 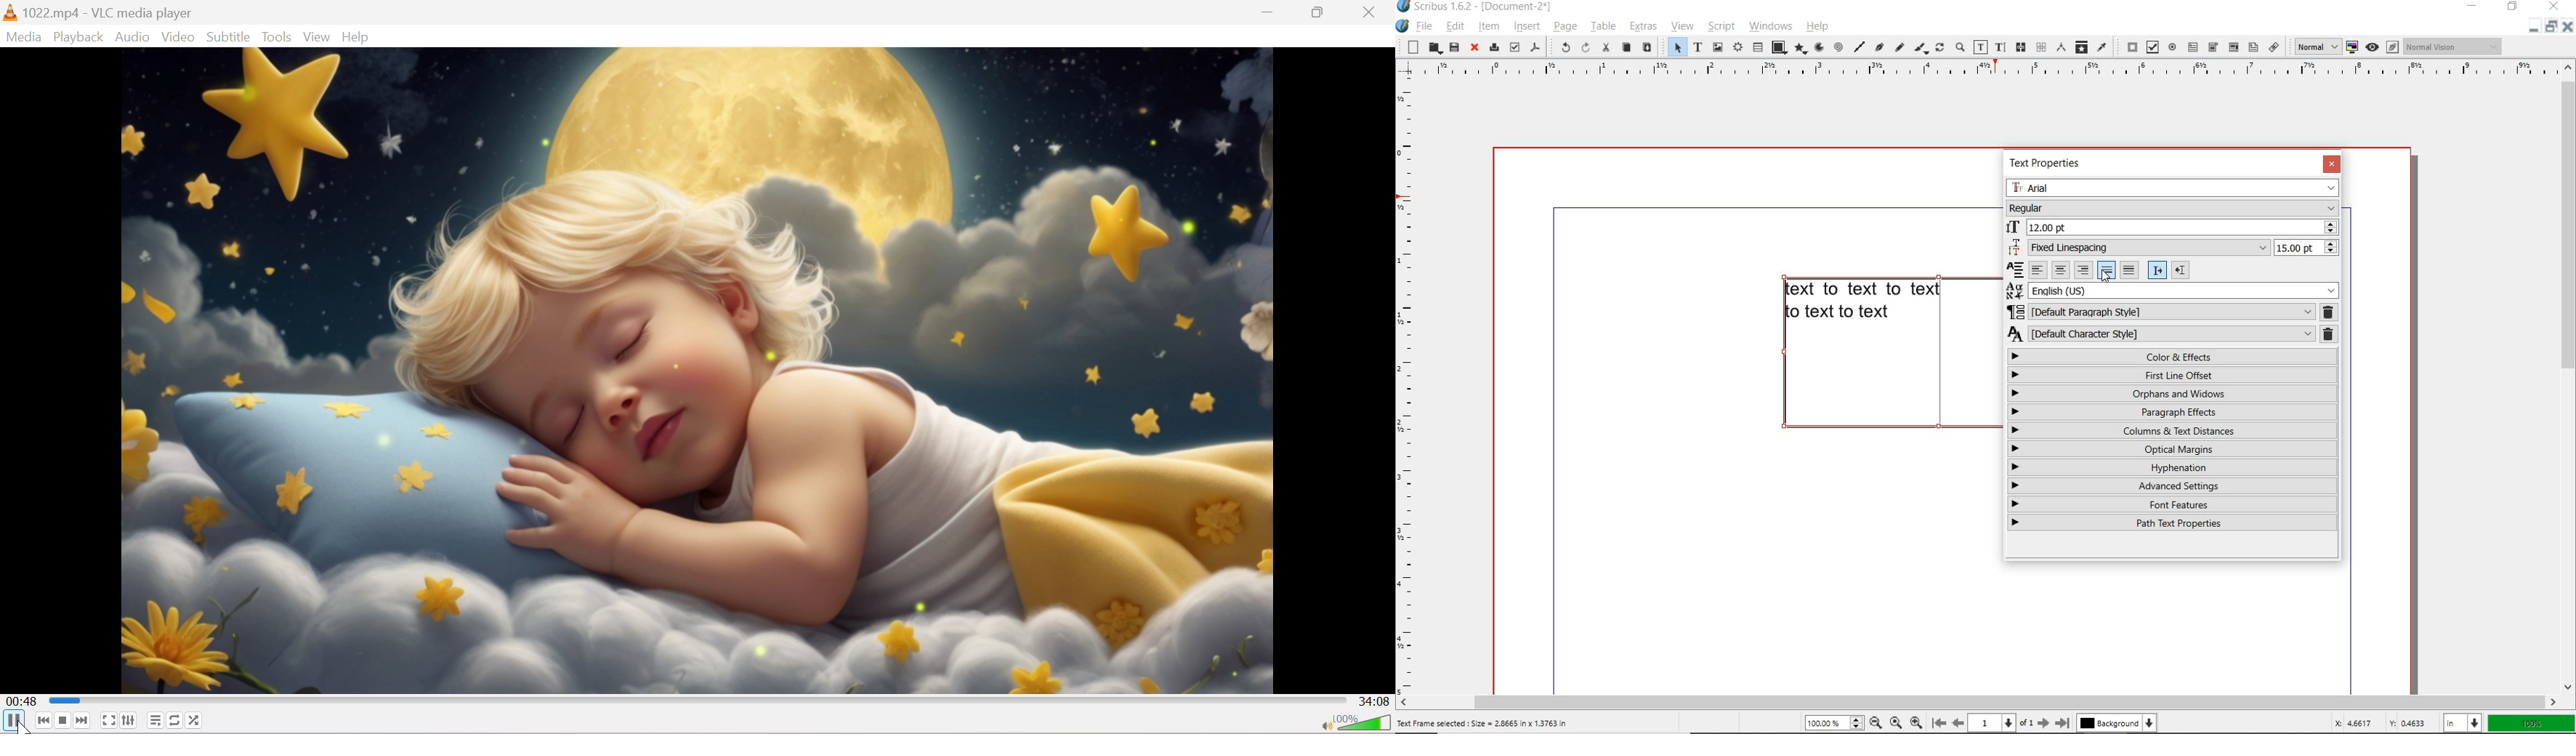 What do you see at coordinates (1487, 723) in the screenshot?
I see `Text Frame selected : Size = 2.8665 in x 1.3763 in` at bounding box center [1487, 723].